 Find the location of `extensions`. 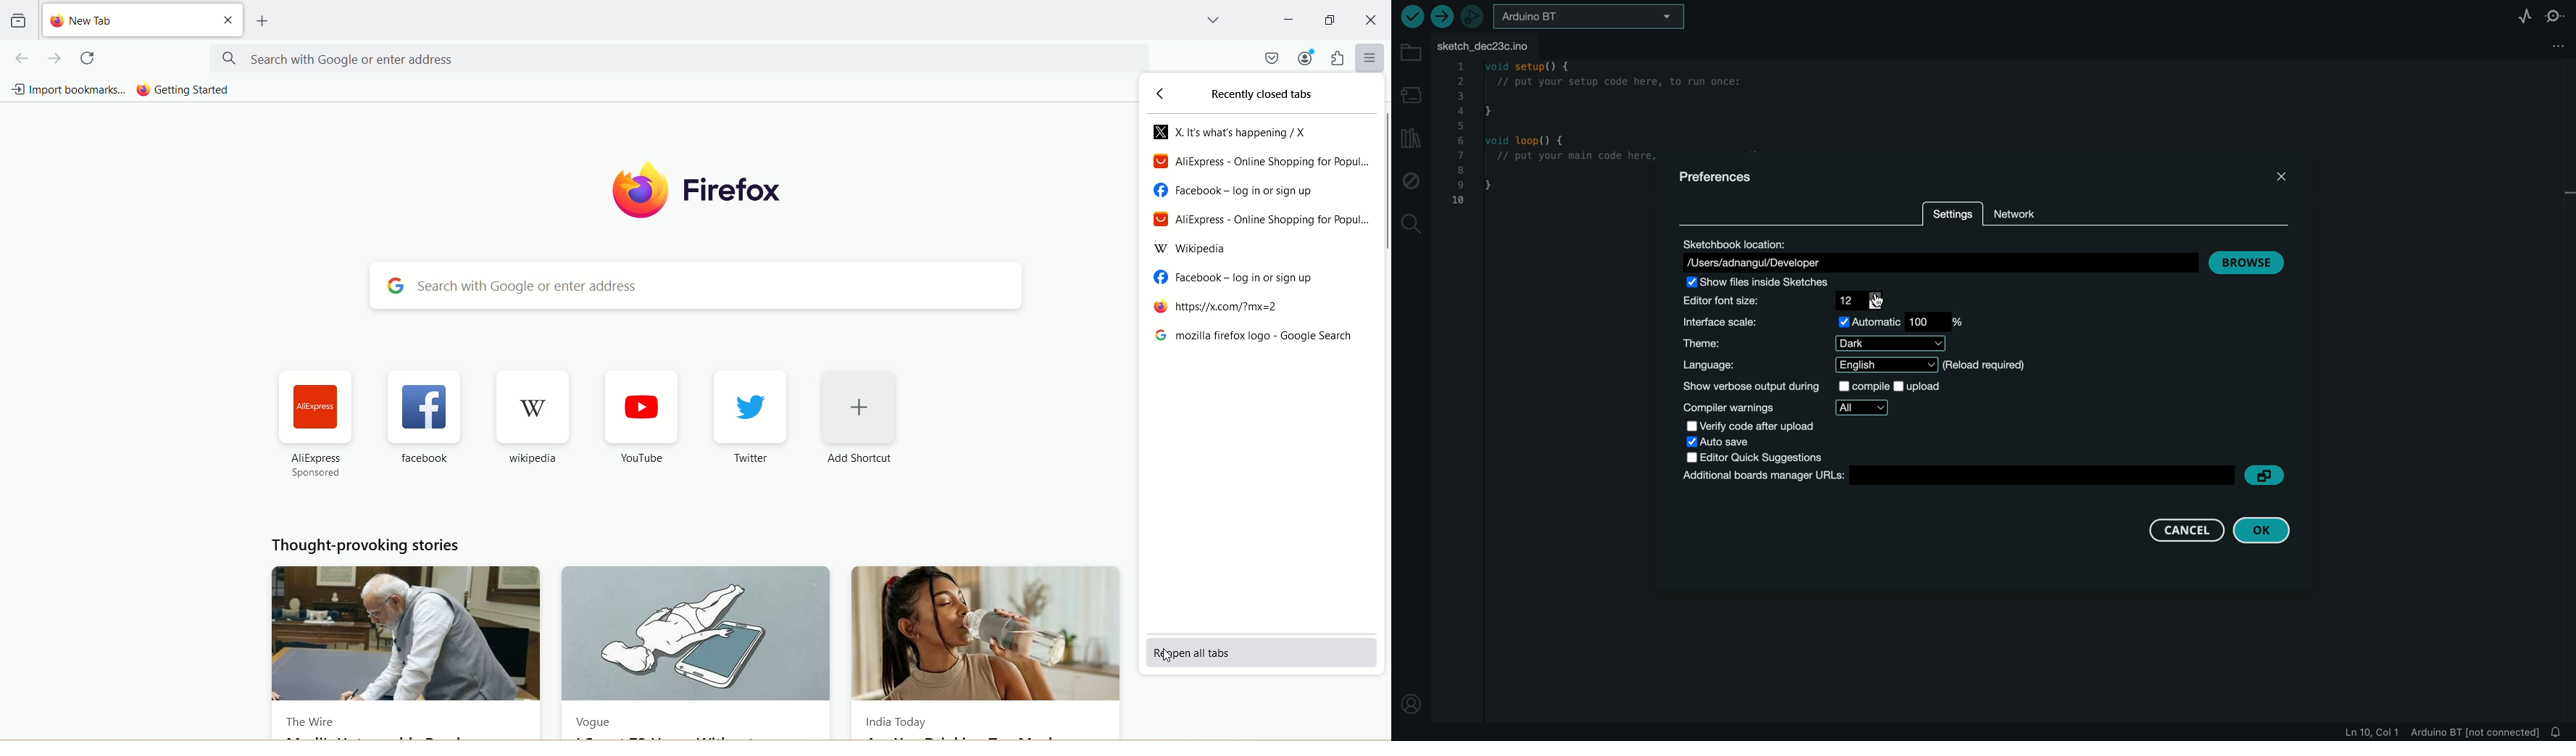

extensions is located at coordinates (1340, 57).